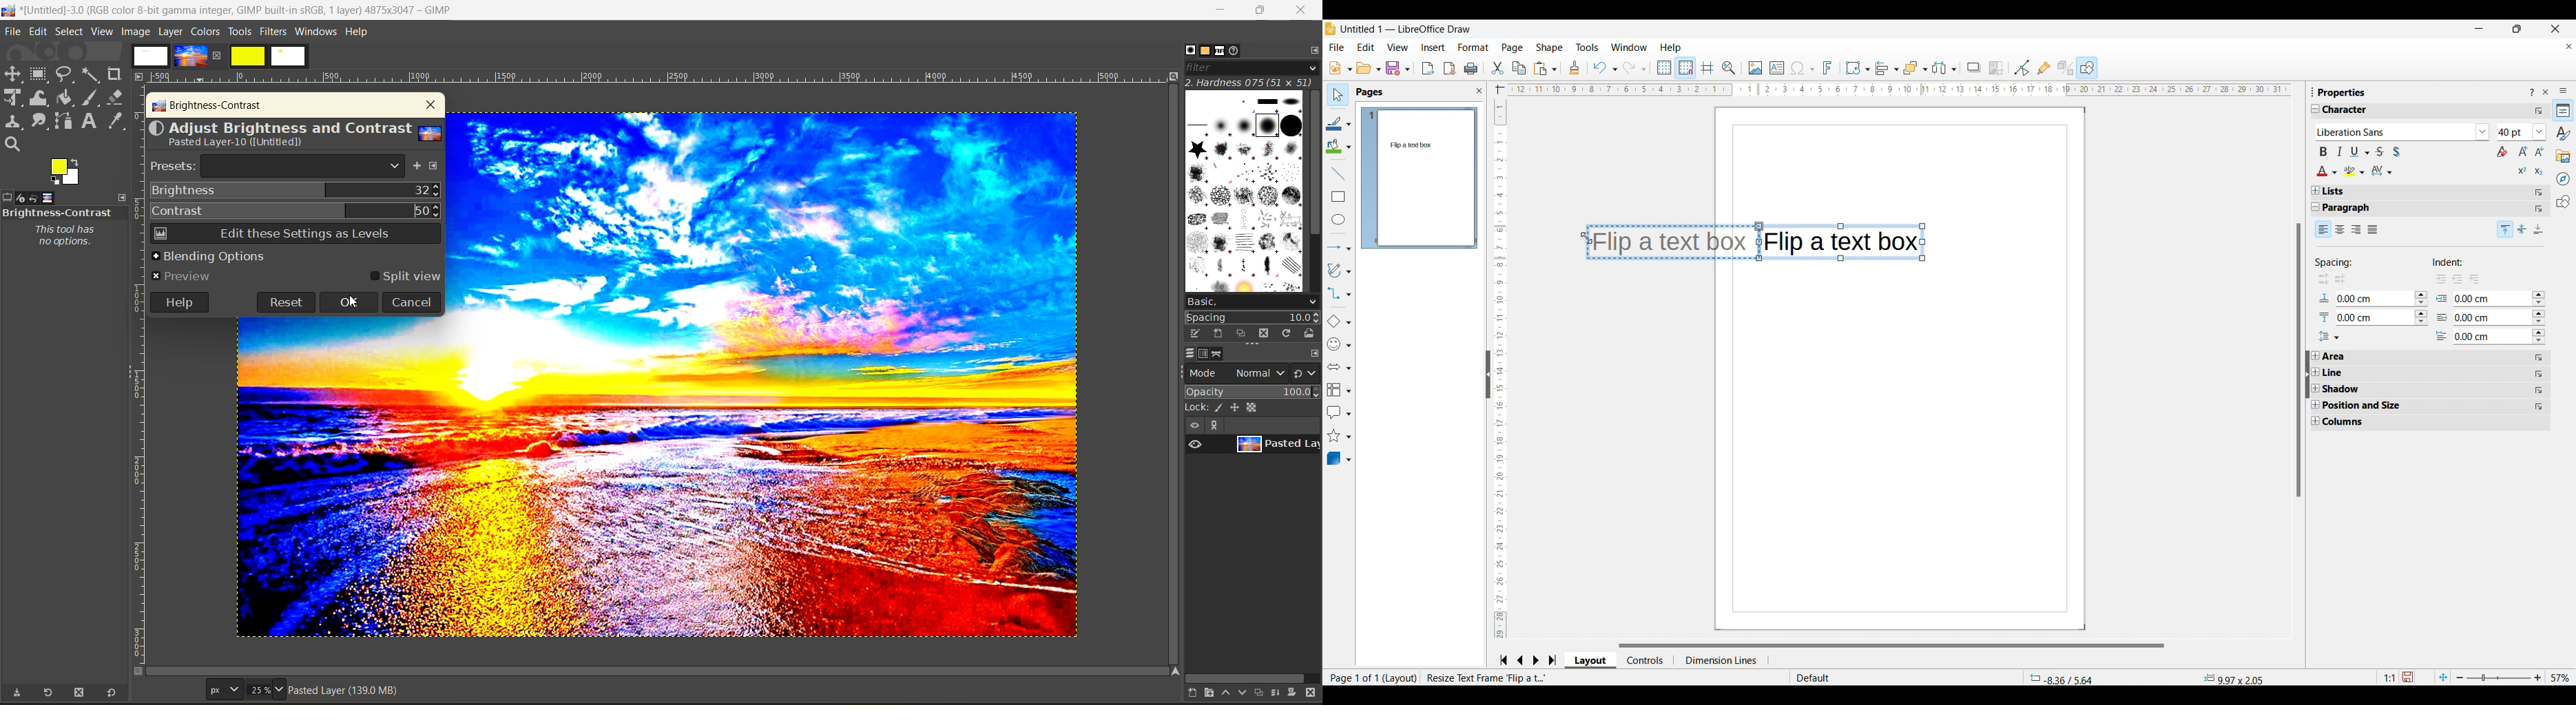 Image resolution: width=2576 pixels, height=728 pixels. I want to click on Curves and polygon options, so click(1339, 270).